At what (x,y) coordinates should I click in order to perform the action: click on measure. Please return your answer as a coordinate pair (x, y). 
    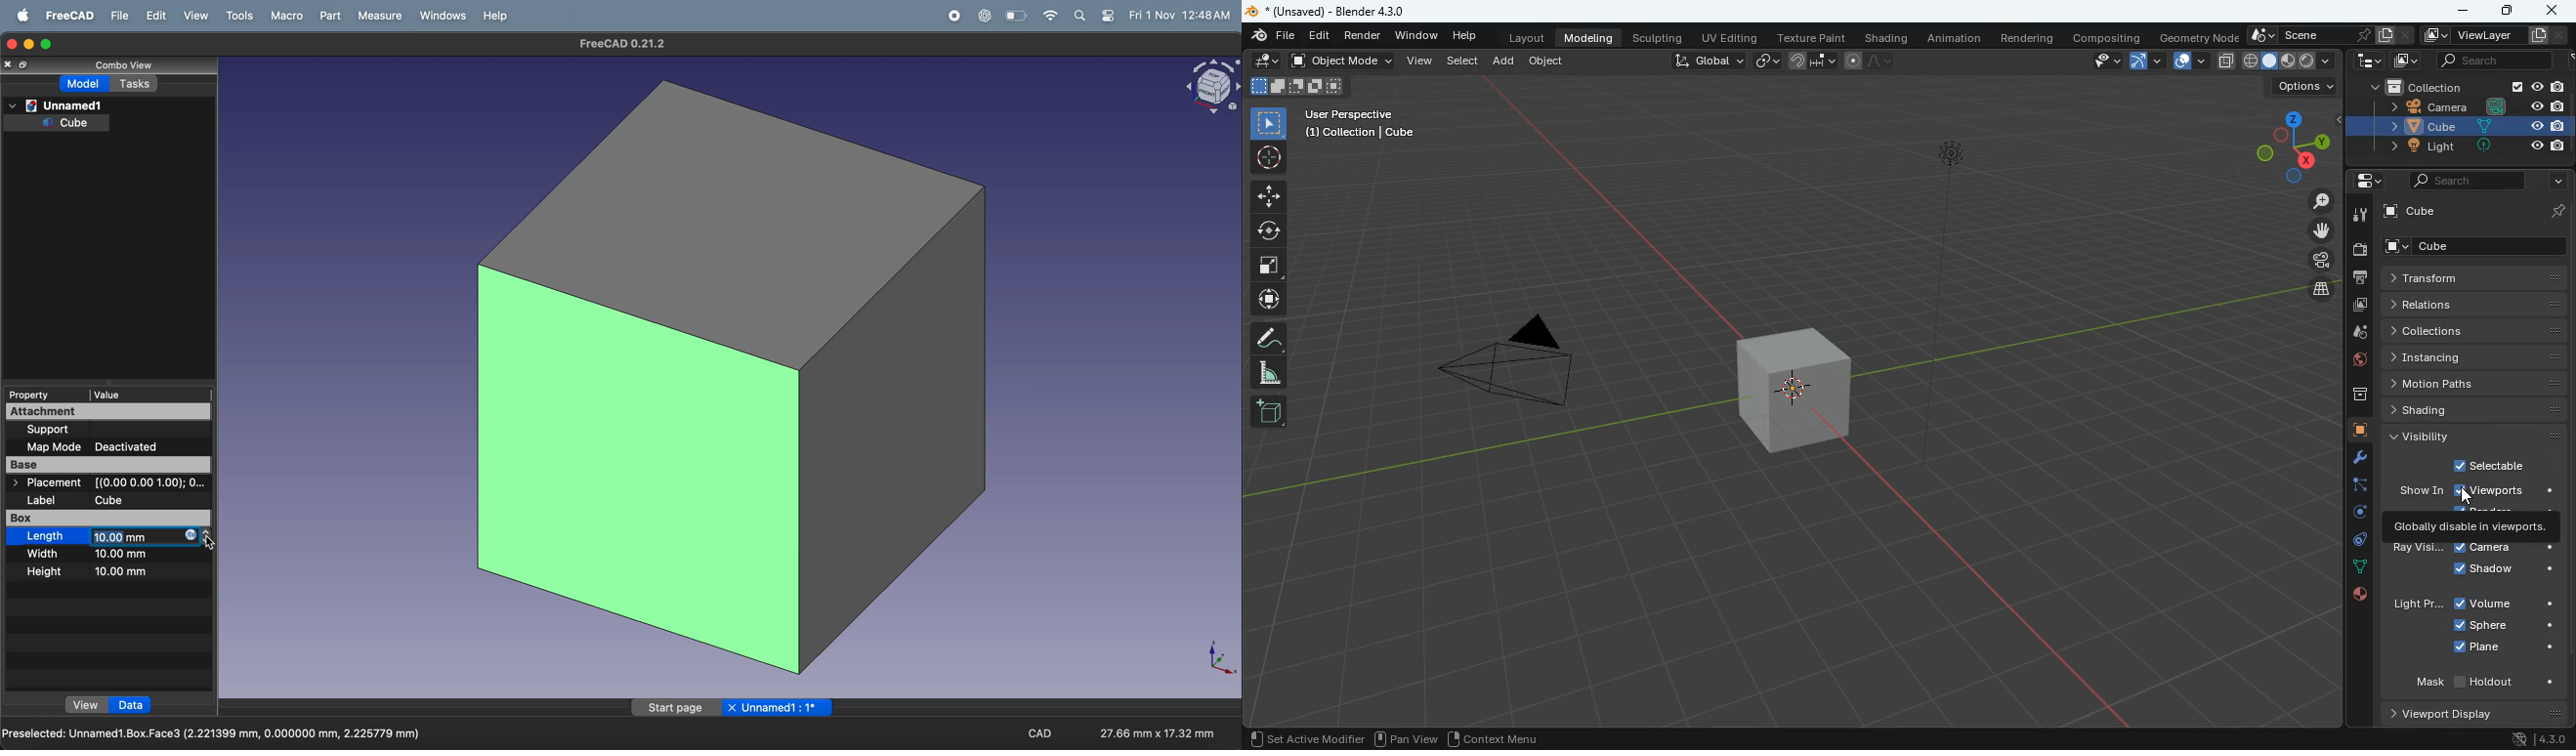
    Looking at the image, I should click on (379, 16).